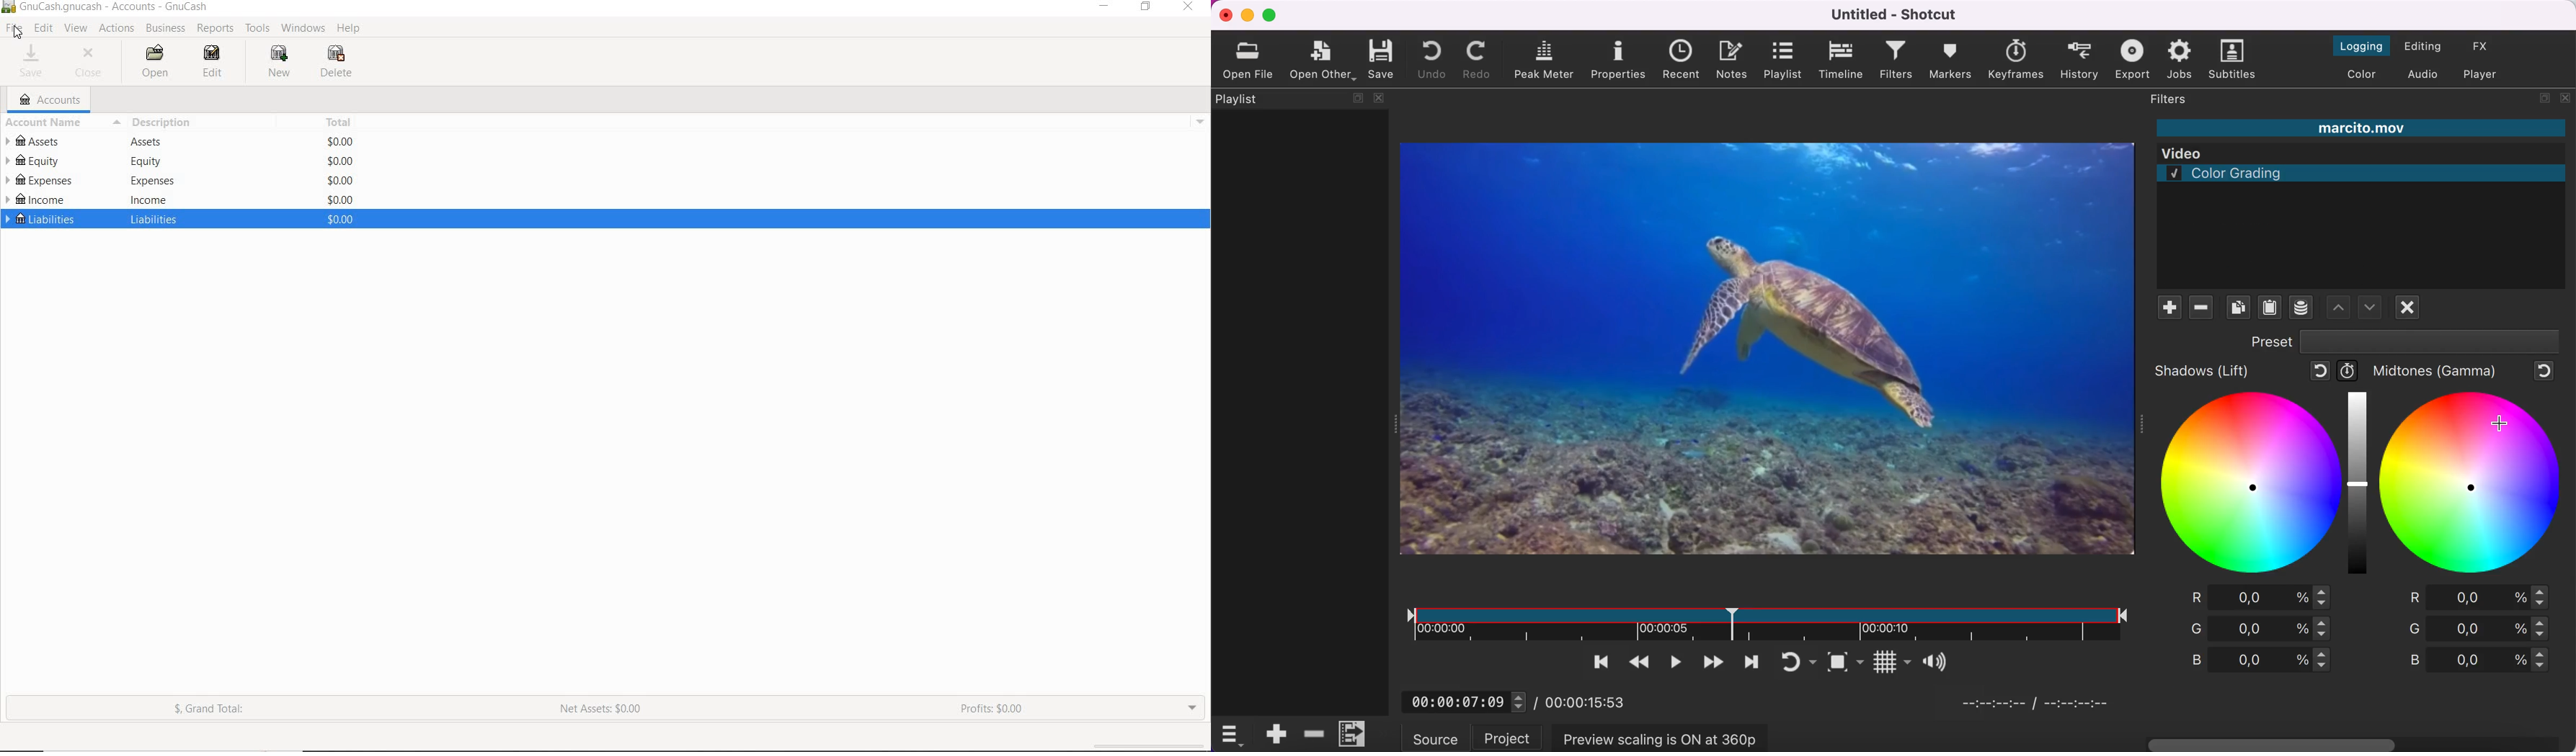 This screenshot has width=2576, height=756. What do you see at coordinates (1758, 621) in the screenshot?
I see `clip duration` at bounding box center [1758, 621].